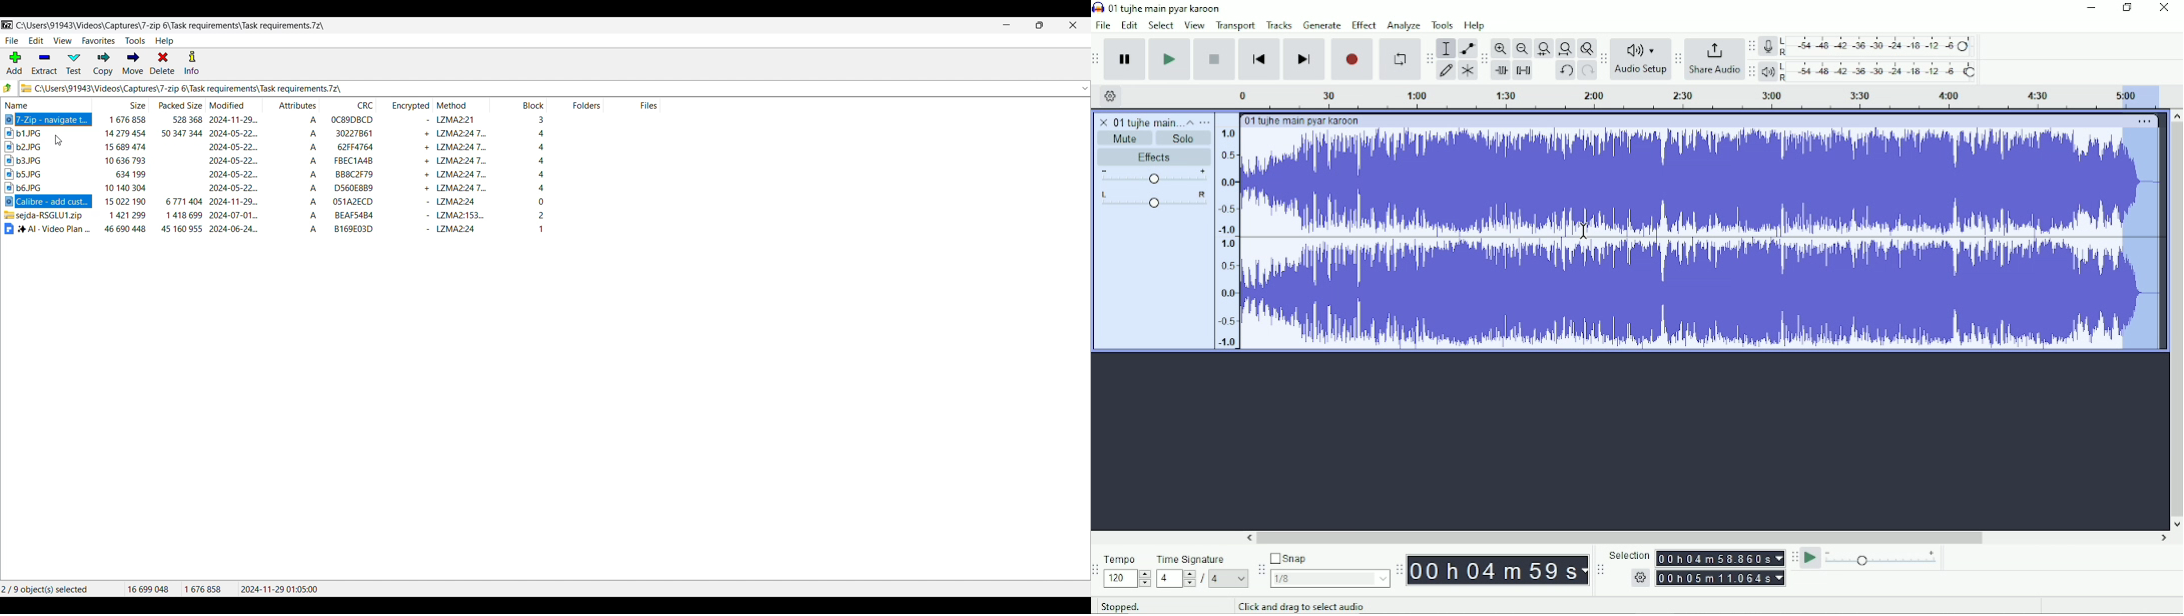  I want to click on Stopped, so click(1118, 607).